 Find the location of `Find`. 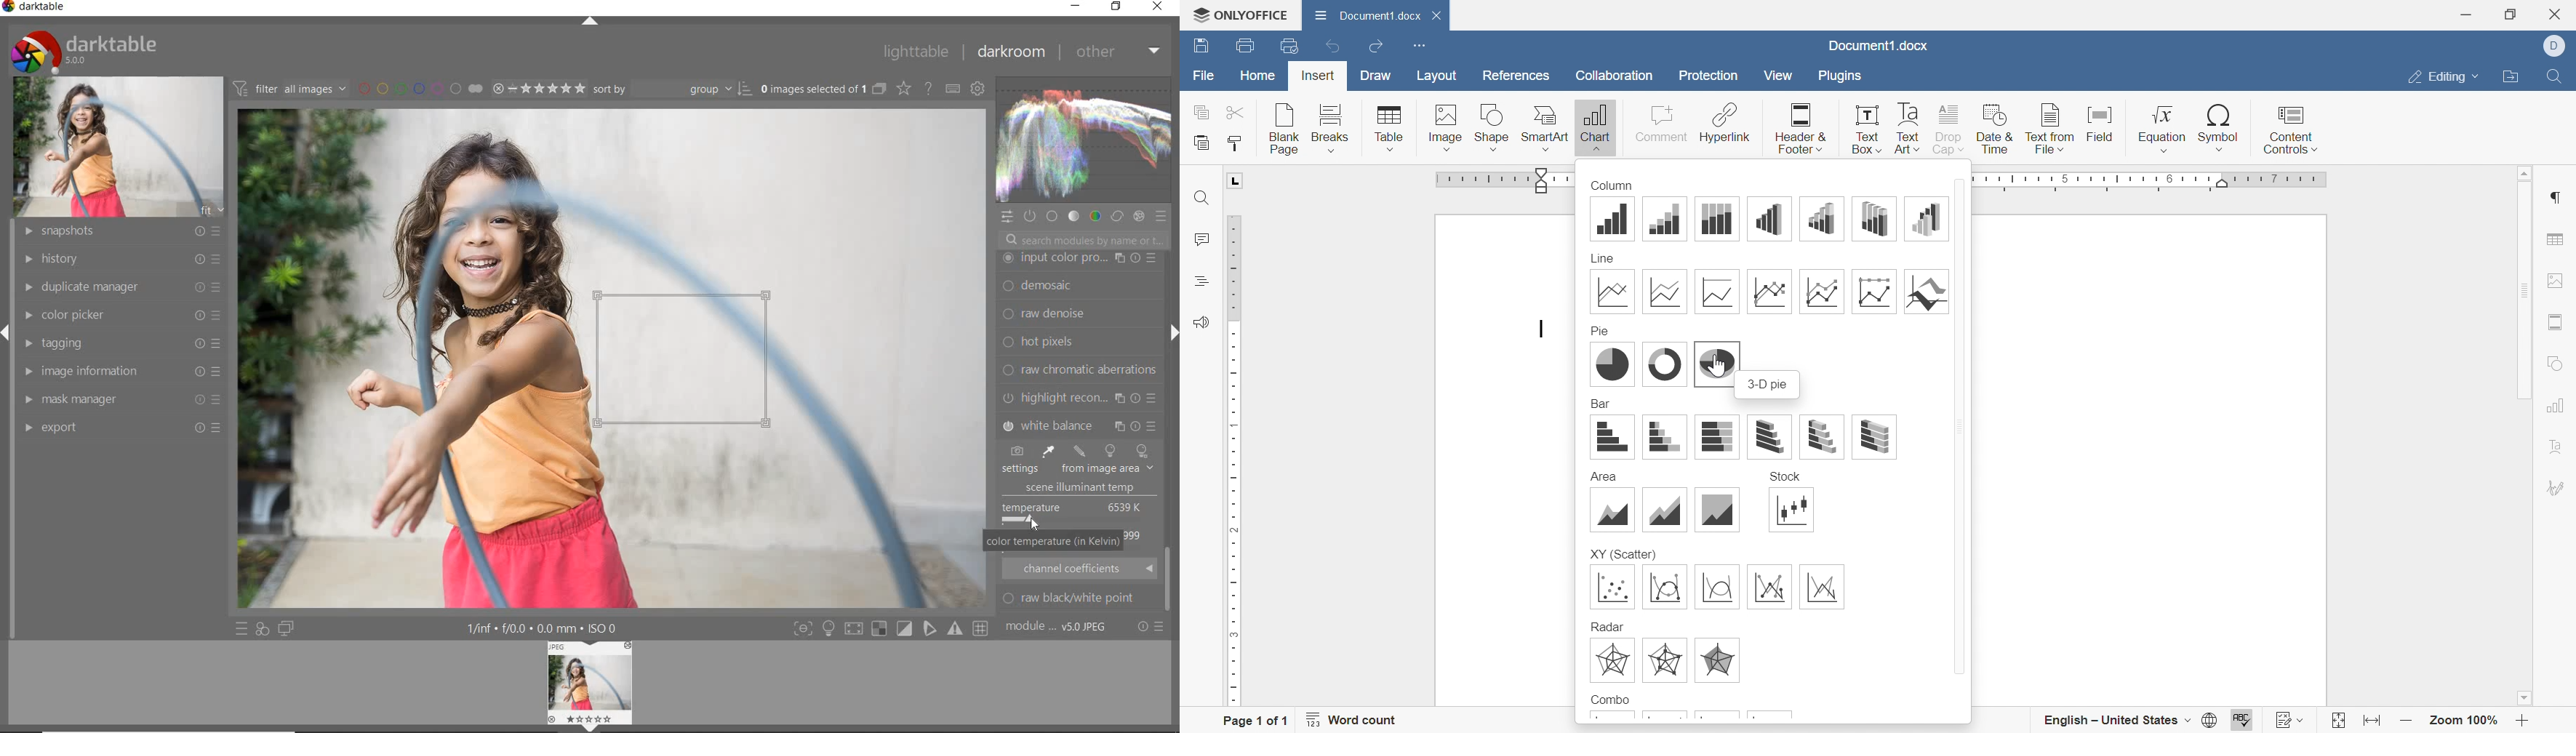

Find is located at coordinates (2558, 77).